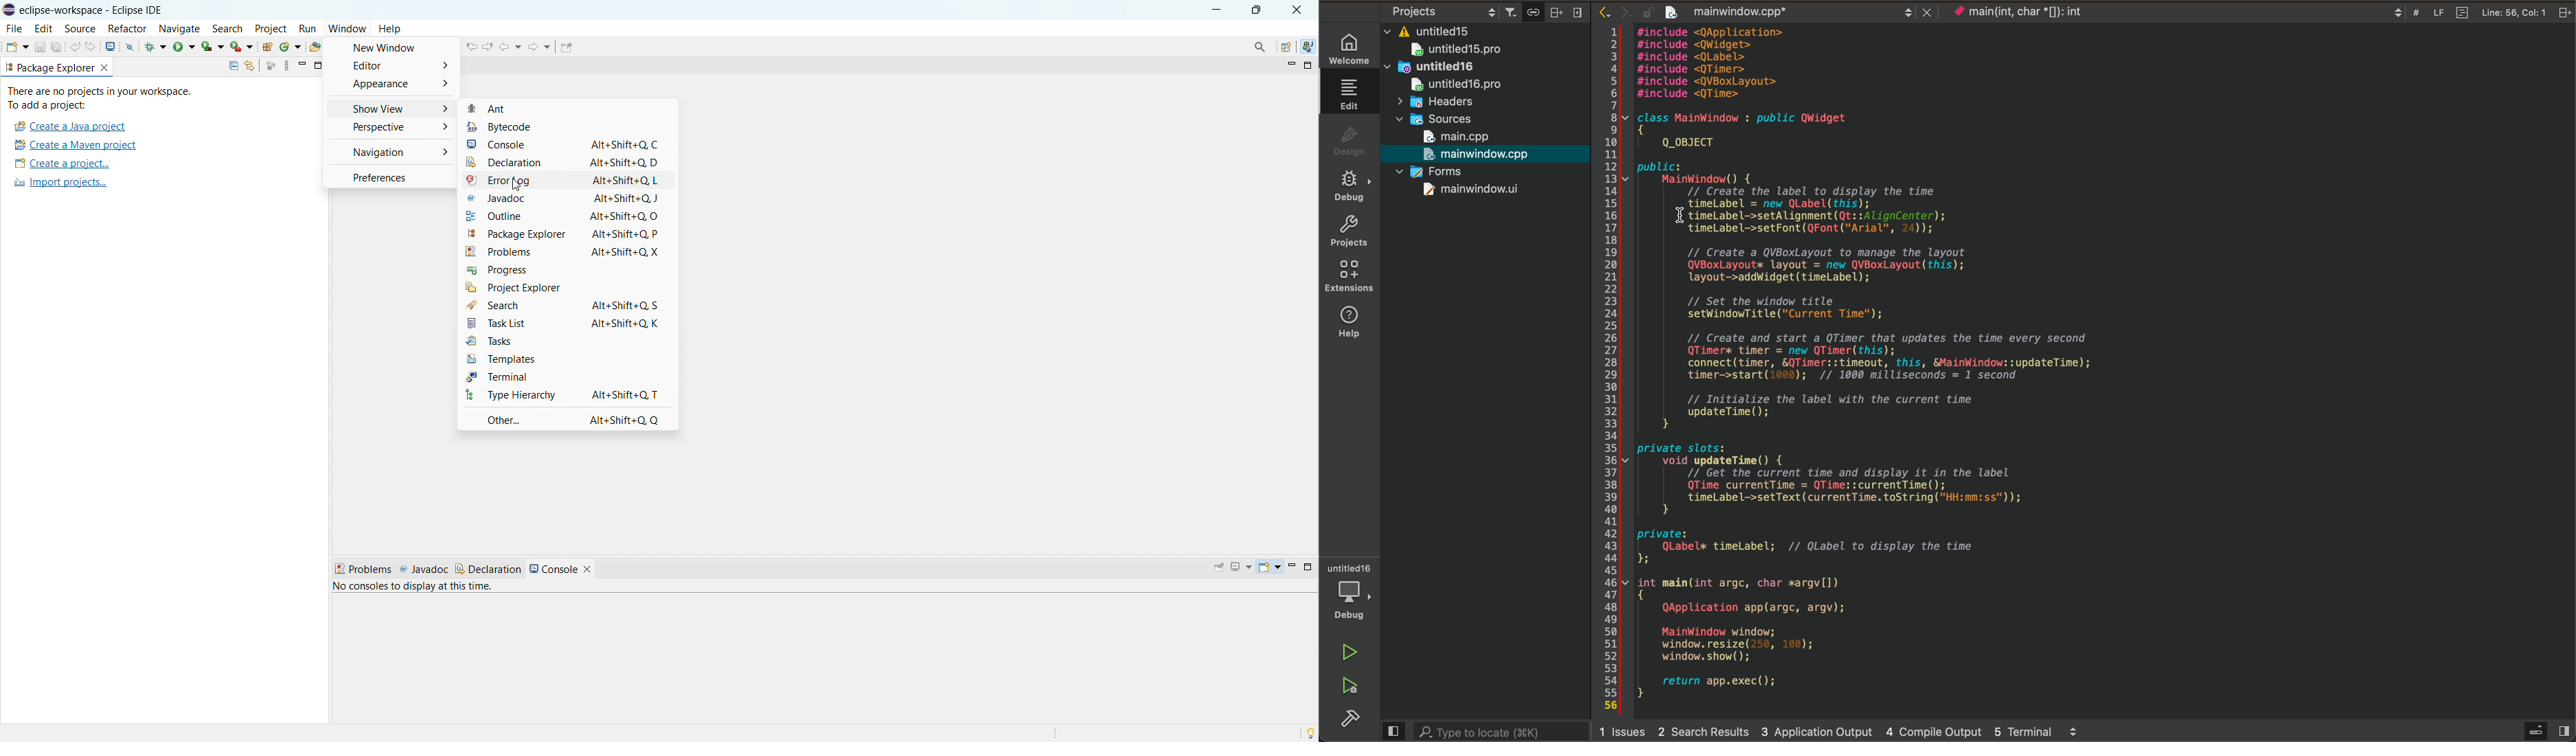 The image size is (2576, 756). I want to click on search, so click(227, 28).